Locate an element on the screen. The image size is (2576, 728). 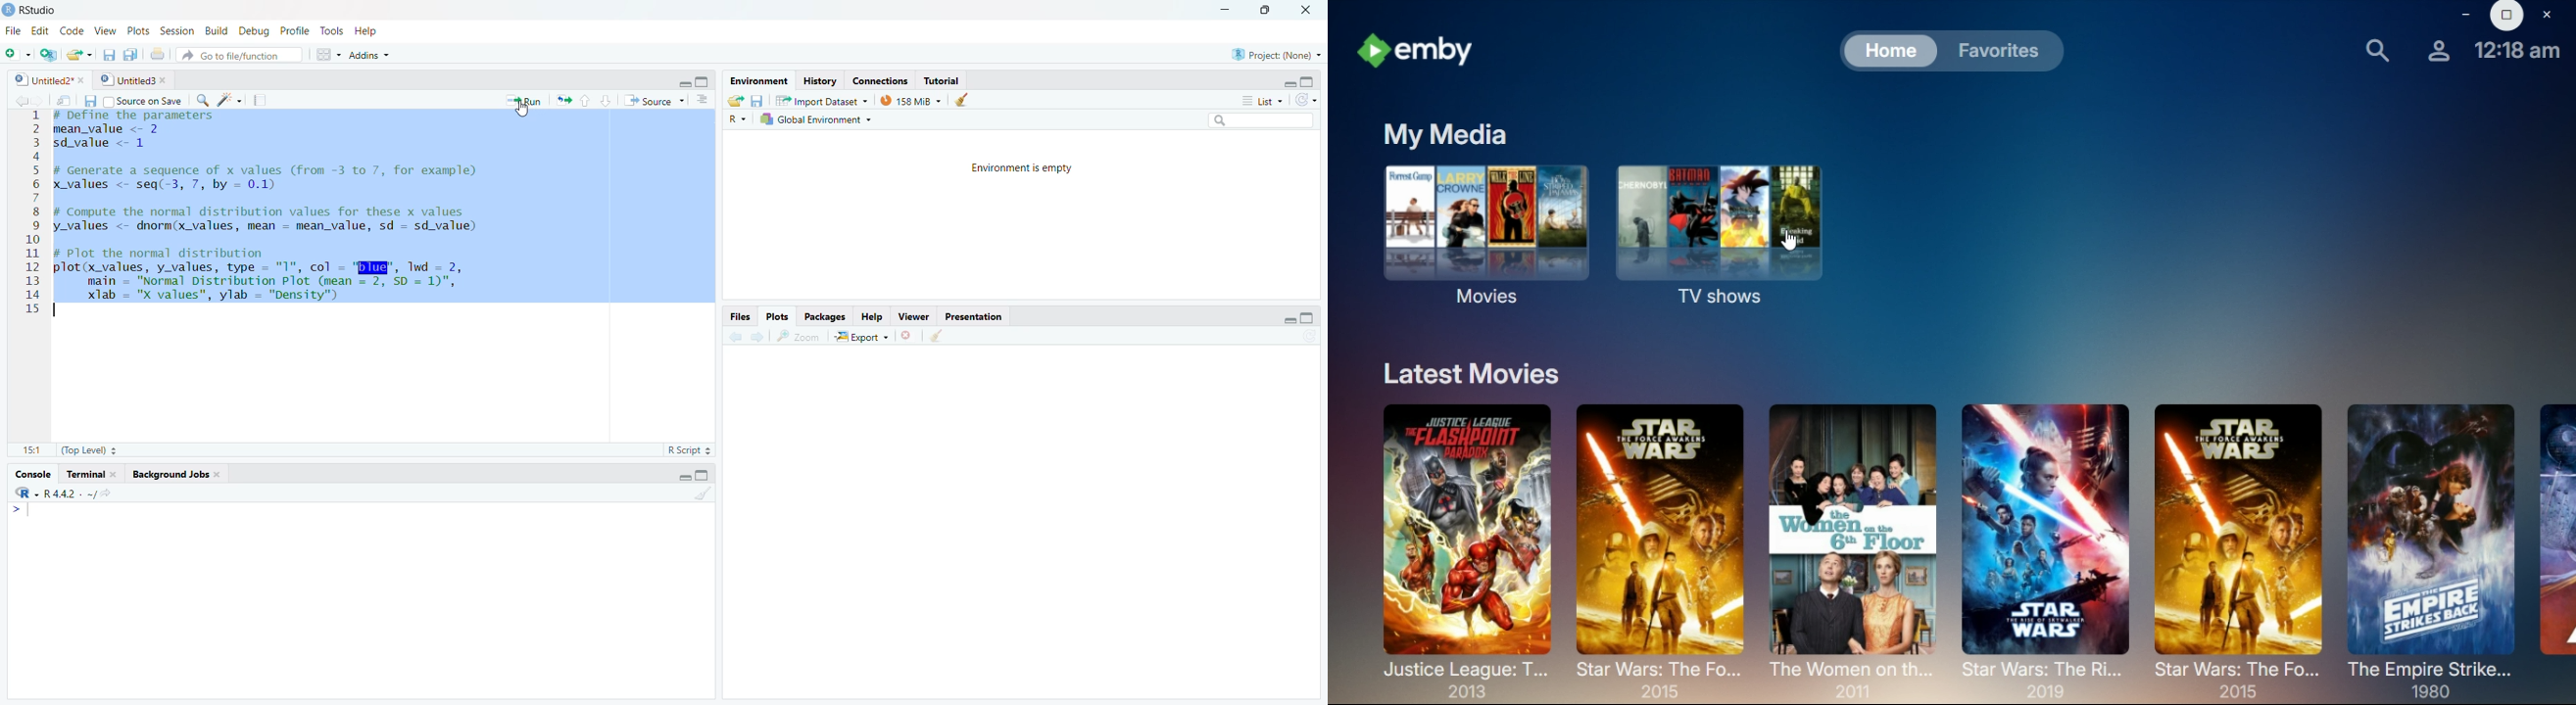
RScript  is located at coordinates (688, 448).